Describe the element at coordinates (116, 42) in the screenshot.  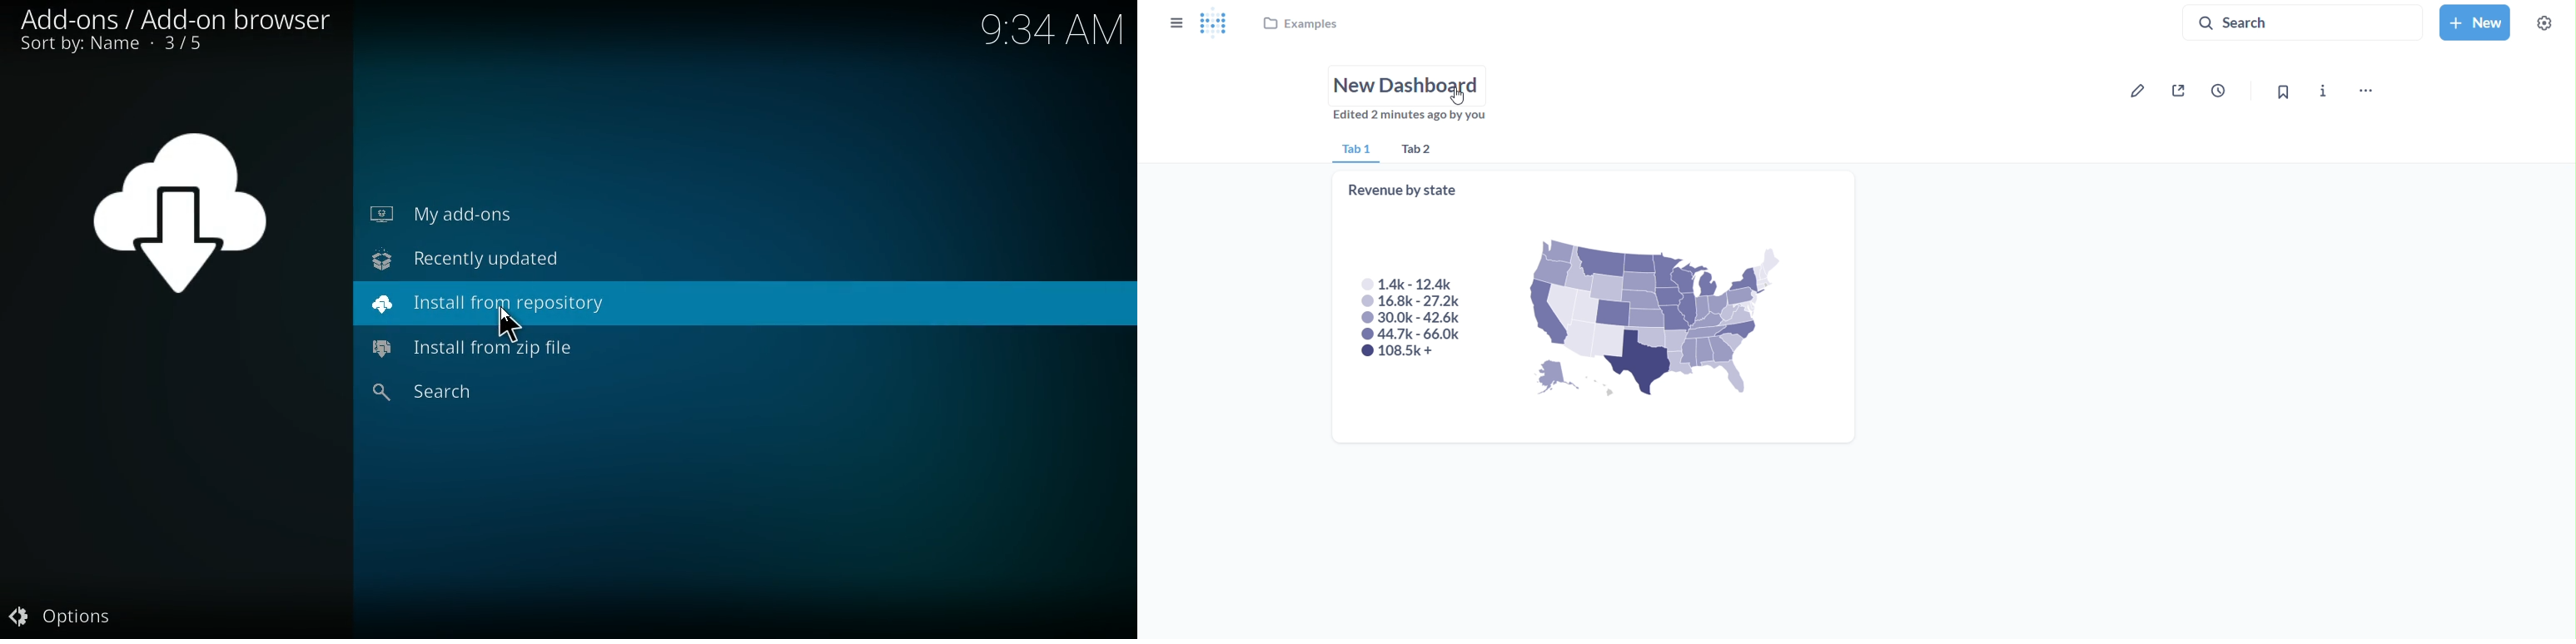
I see `sort by name` at that location.